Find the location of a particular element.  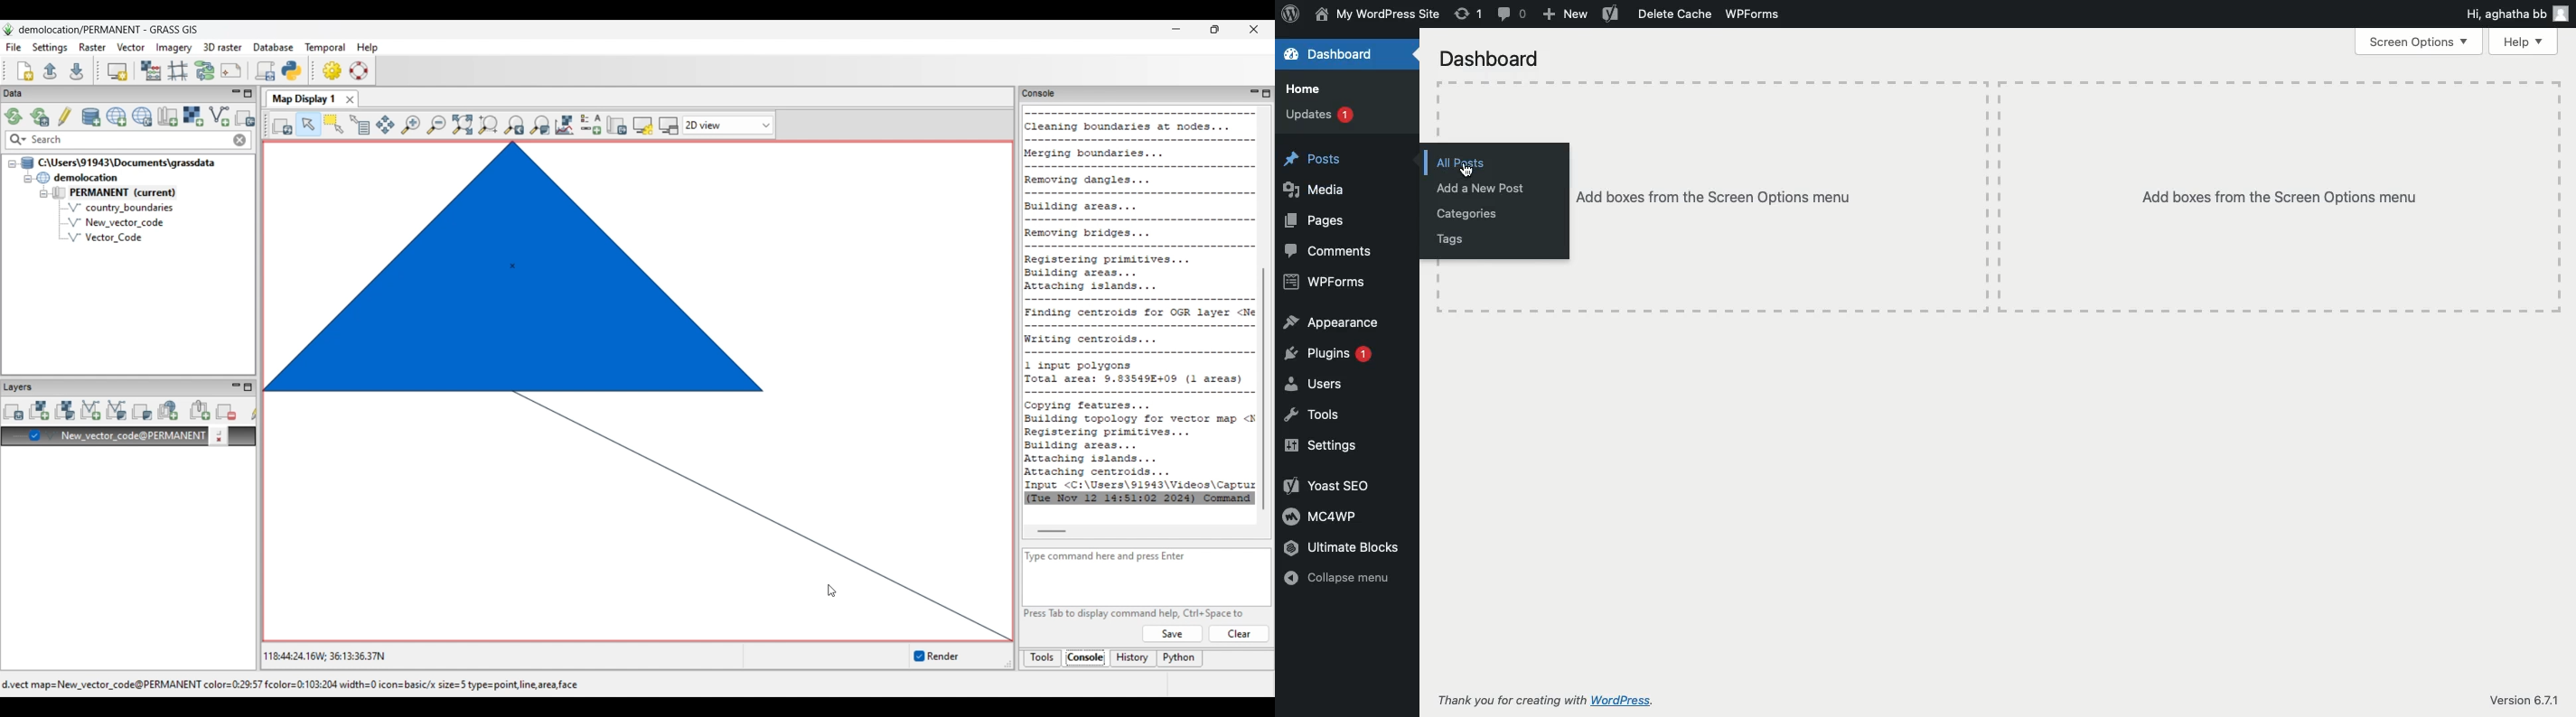

Hi, aghatha bb  is located at coordinates (2516, 14).